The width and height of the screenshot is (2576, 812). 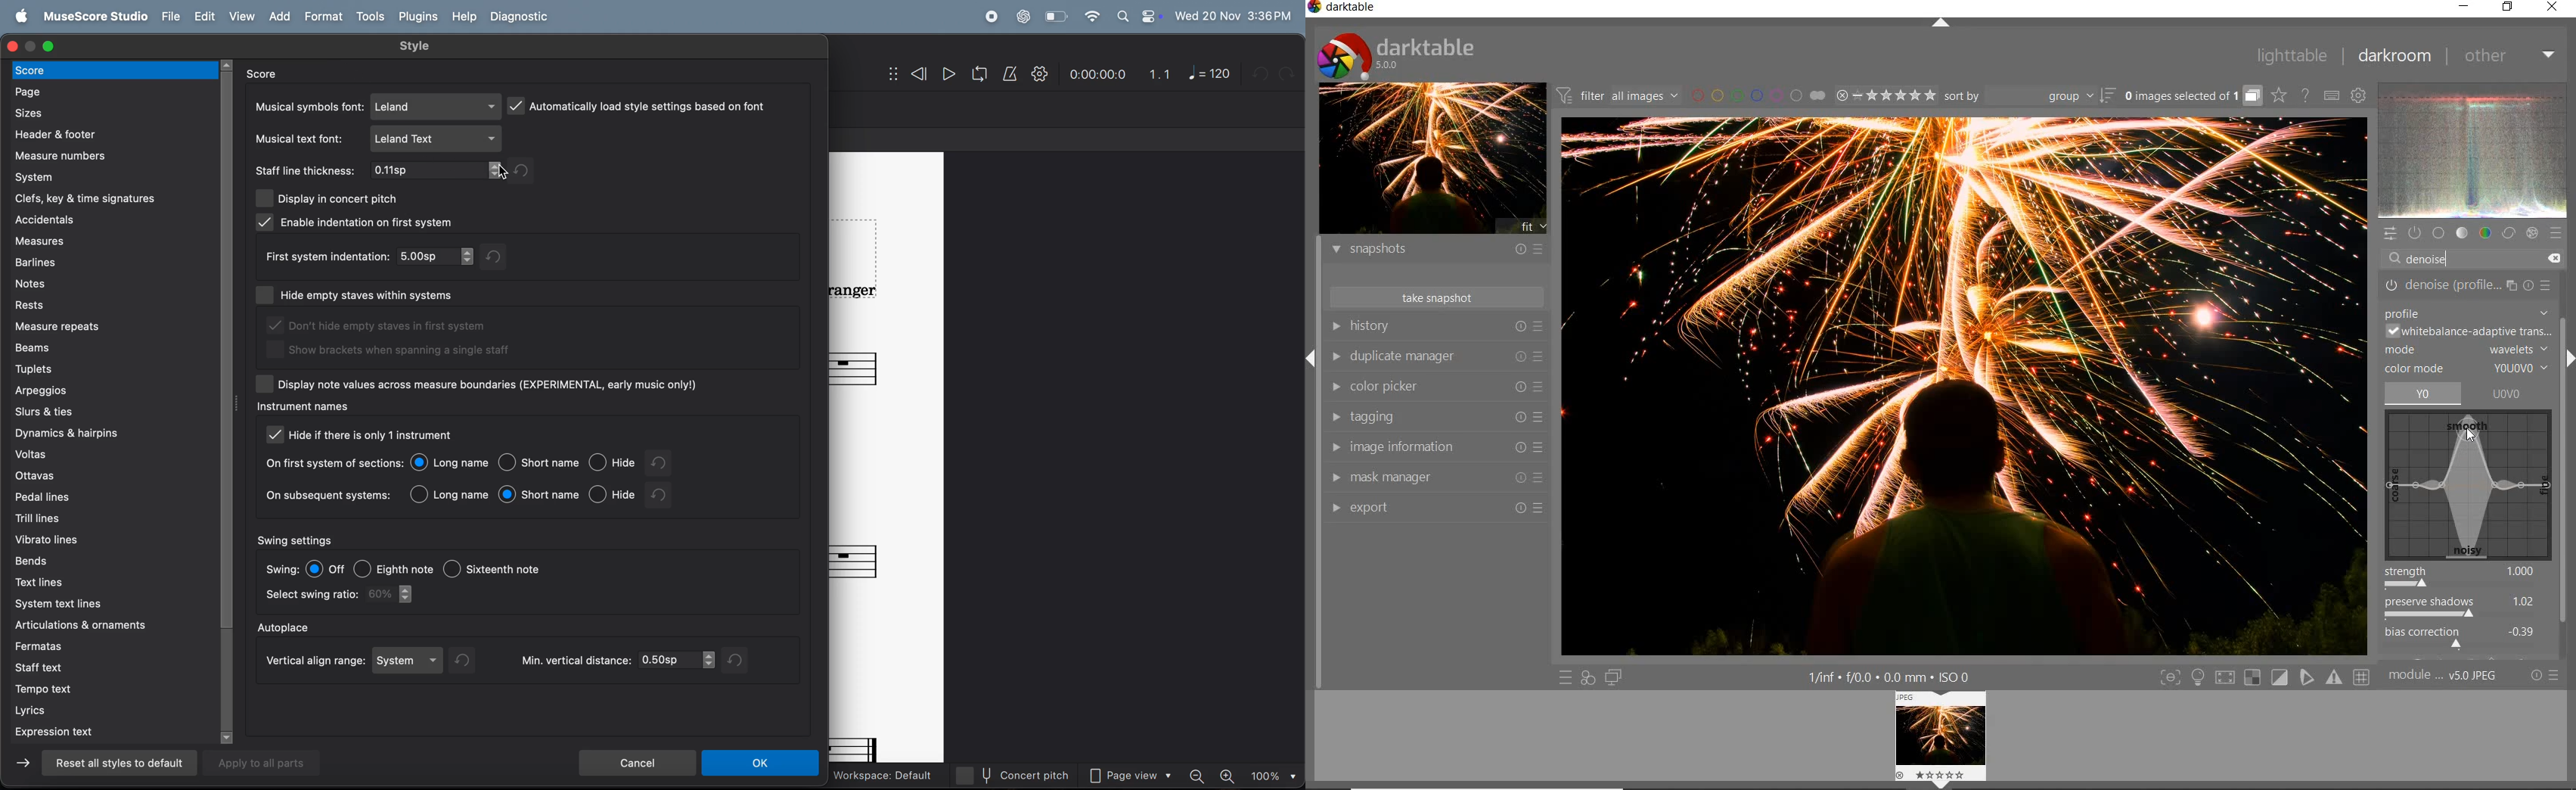 What do you see at coordinates (612, 494) in the screenshot?
I see `hide` at bounding box center [612, 494].